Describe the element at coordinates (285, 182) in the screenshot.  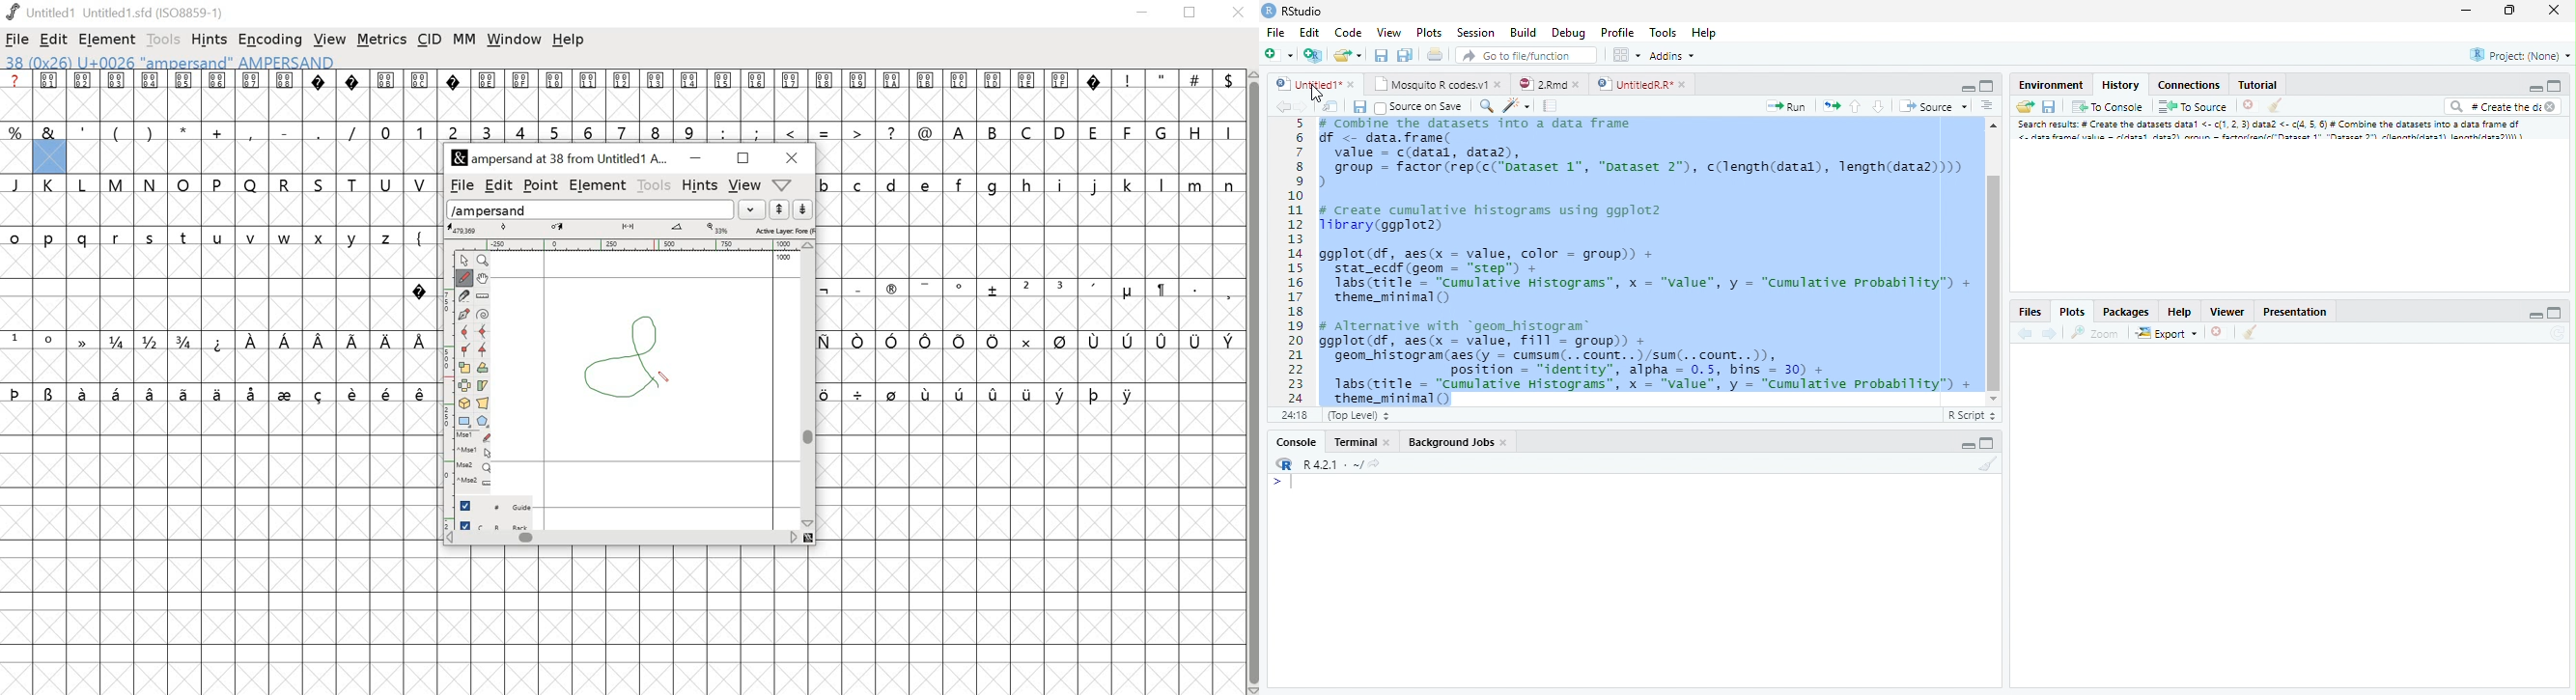
I see `R` at that location.